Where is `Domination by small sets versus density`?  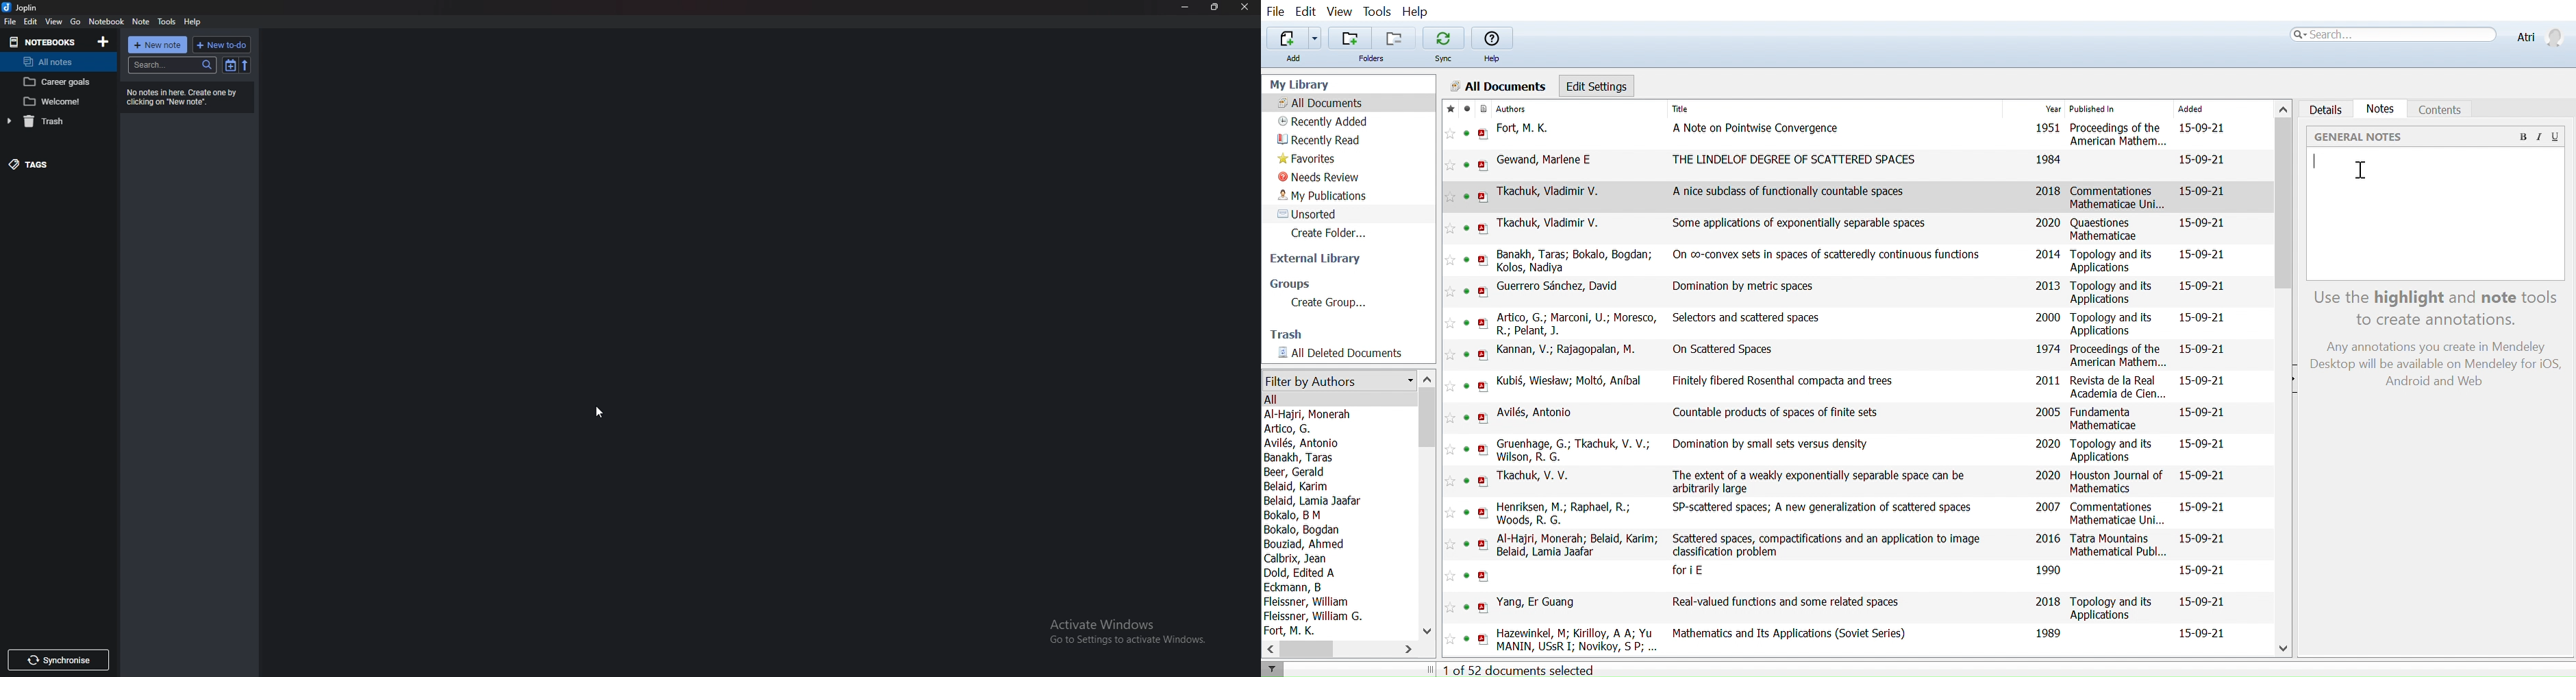
Domination by small sets versus density is located at coordinates (1772, 445).